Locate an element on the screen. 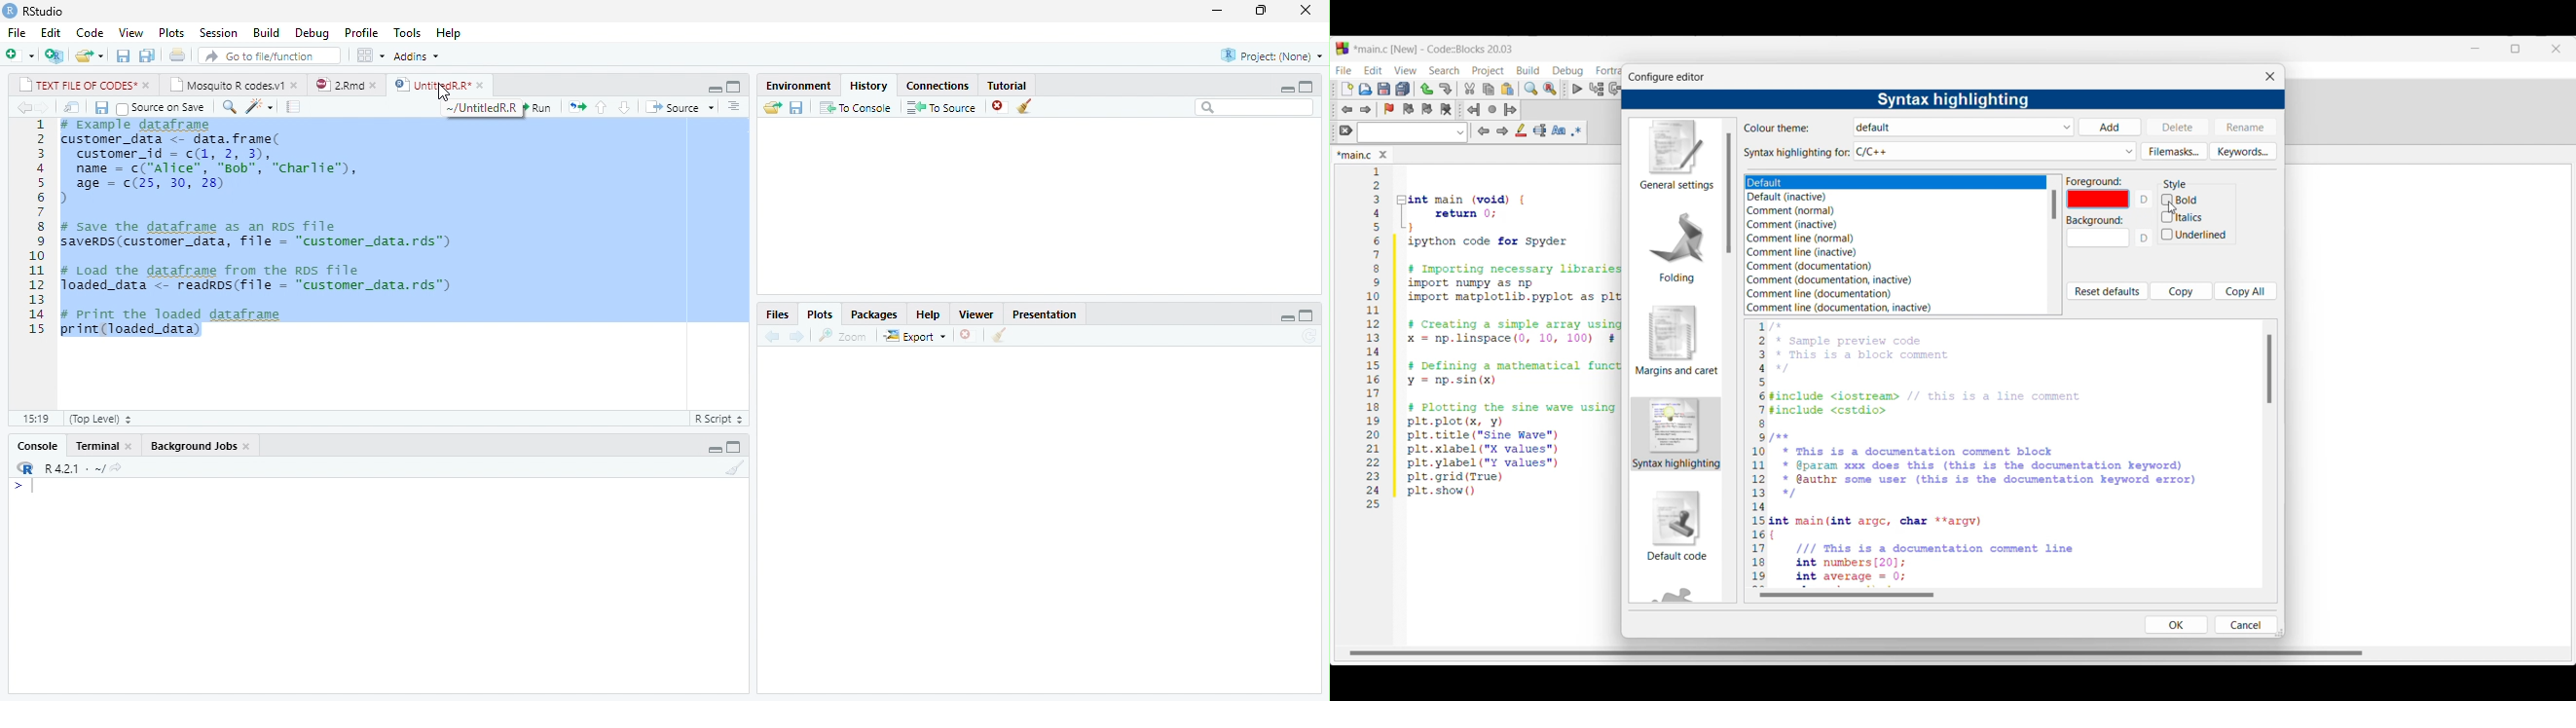 The height and width of the screenshot is (728, 2576). maximize is located at coordinates (734, 447).